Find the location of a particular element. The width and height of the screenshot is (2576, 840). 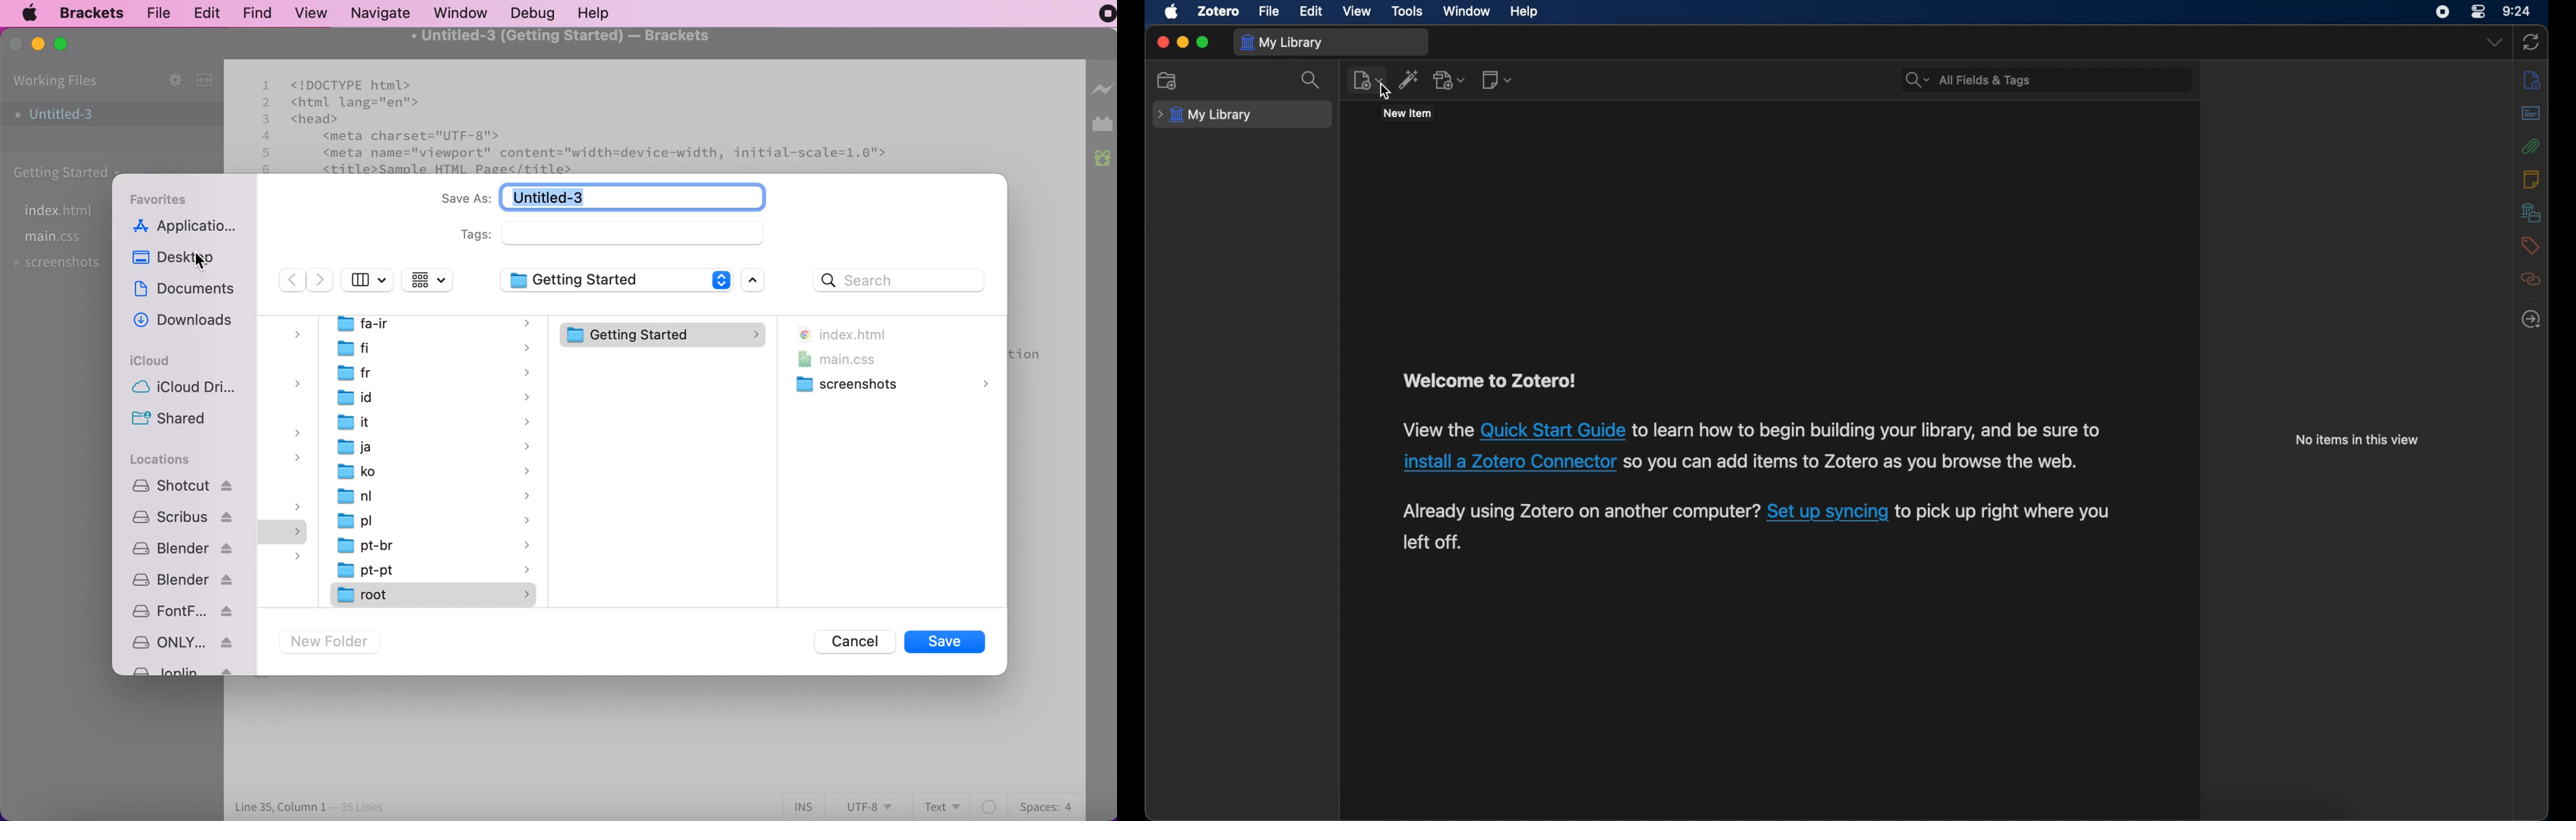

no items in this view is located at coordinates (2356, 441).